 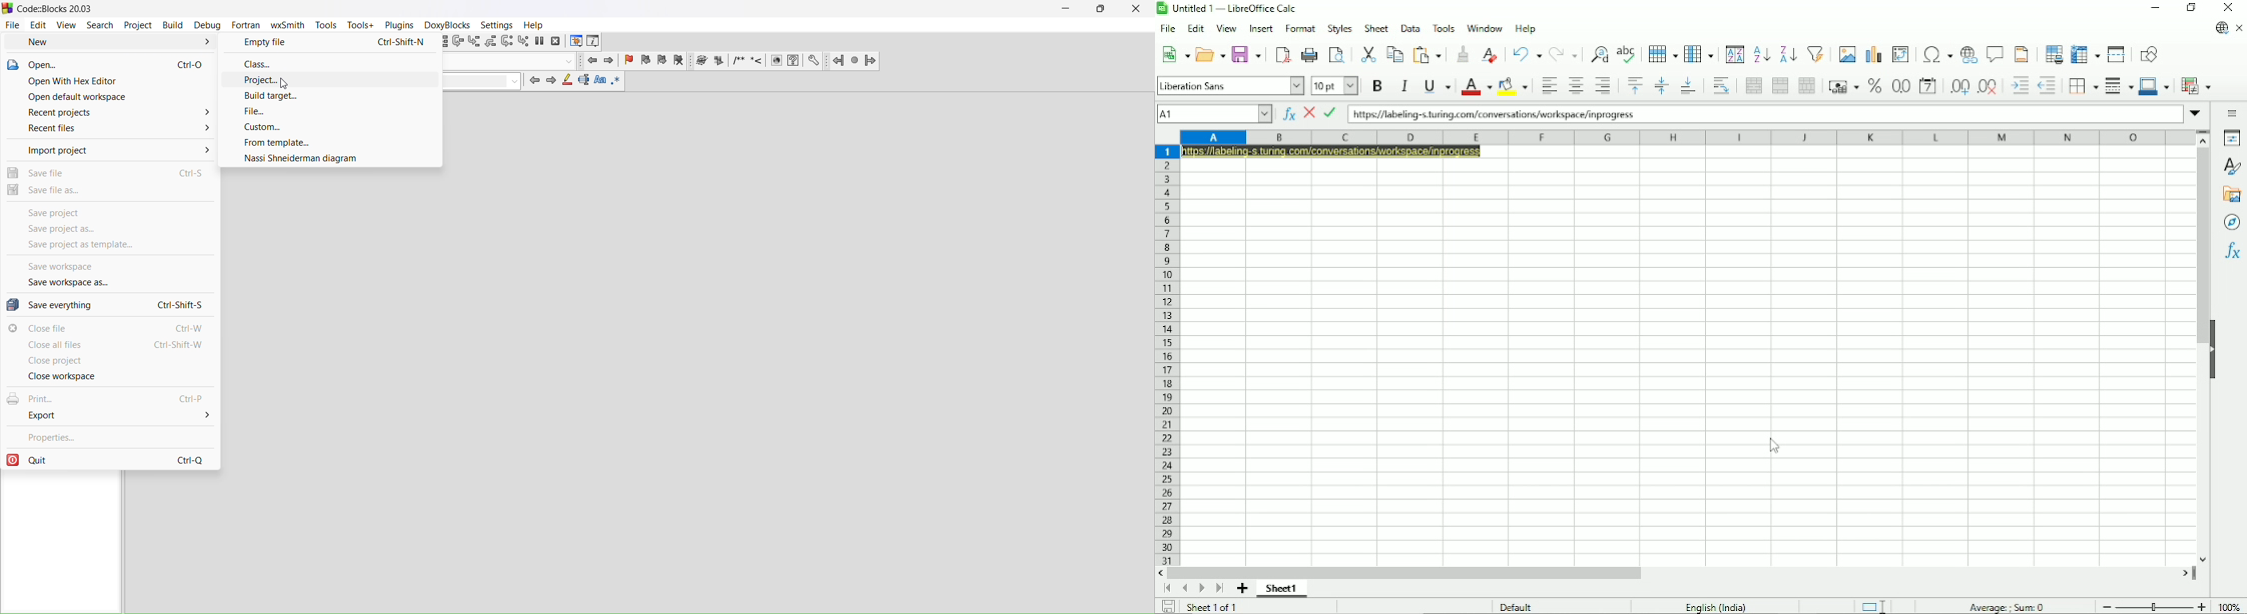 What do you see at coordinates (2053, 53) in the screenshot?
I see `Define print area` at bounding box center [2053, 53].